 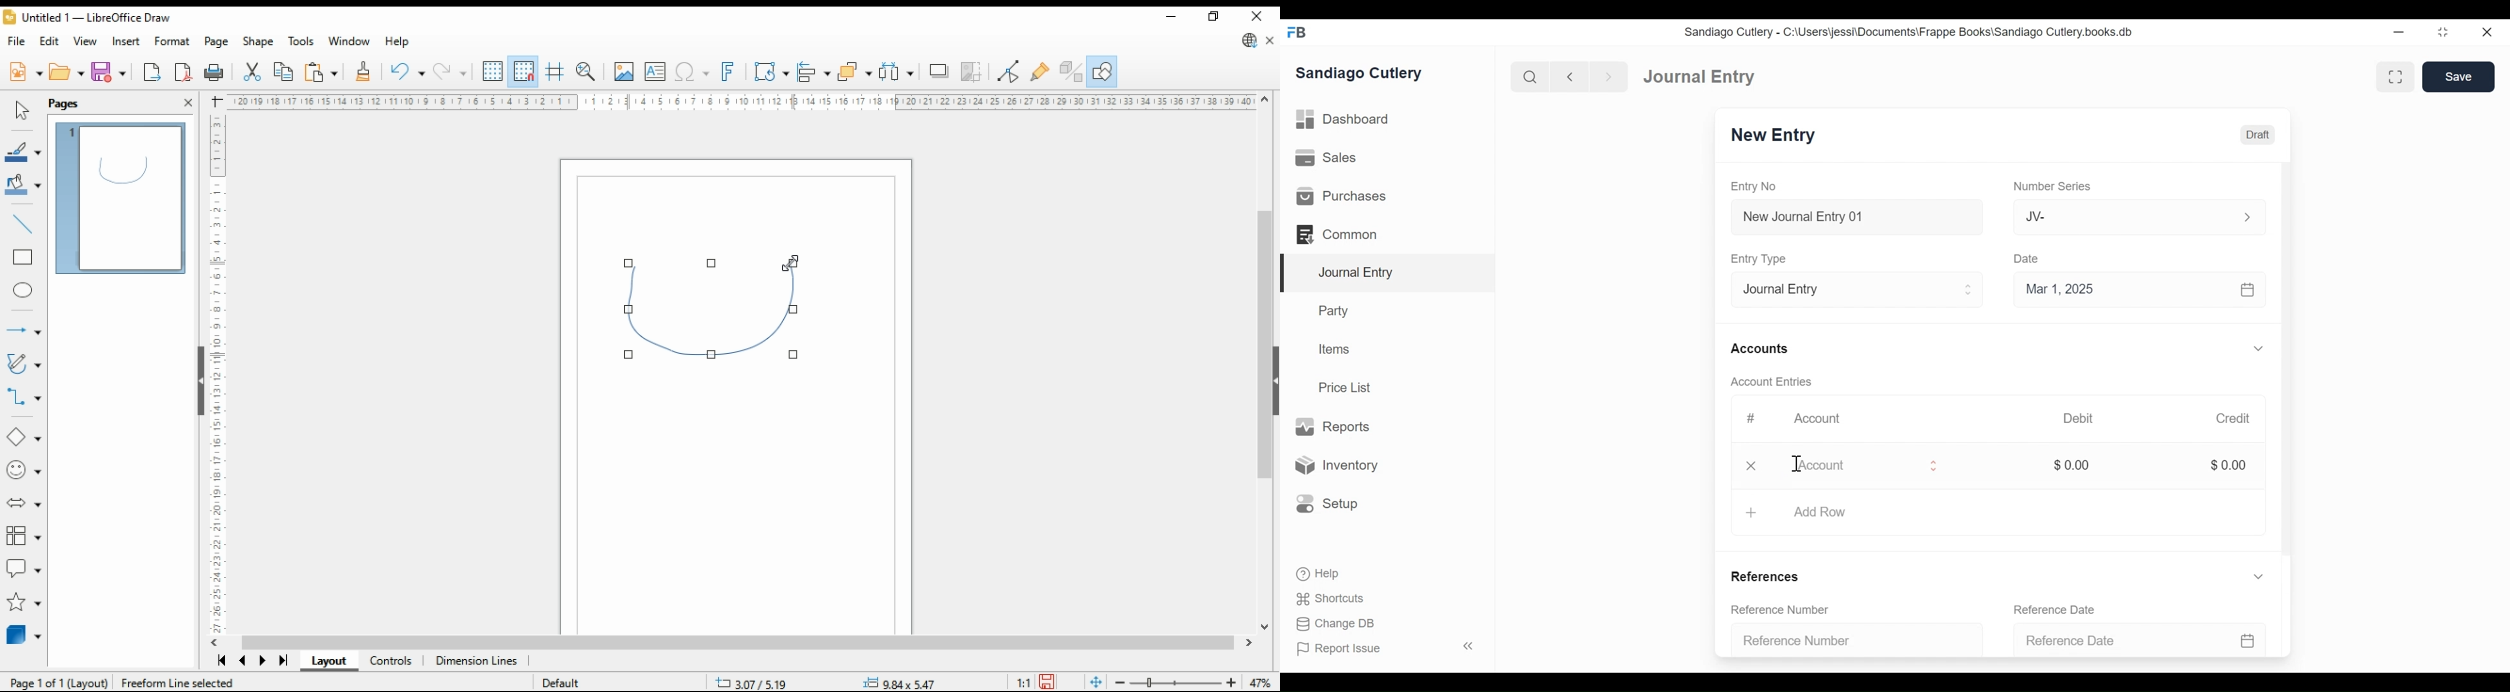 What do you see at coordinates (1748, 466) in the screenshot?
I see `delete` at bounding box center [1748, 466].